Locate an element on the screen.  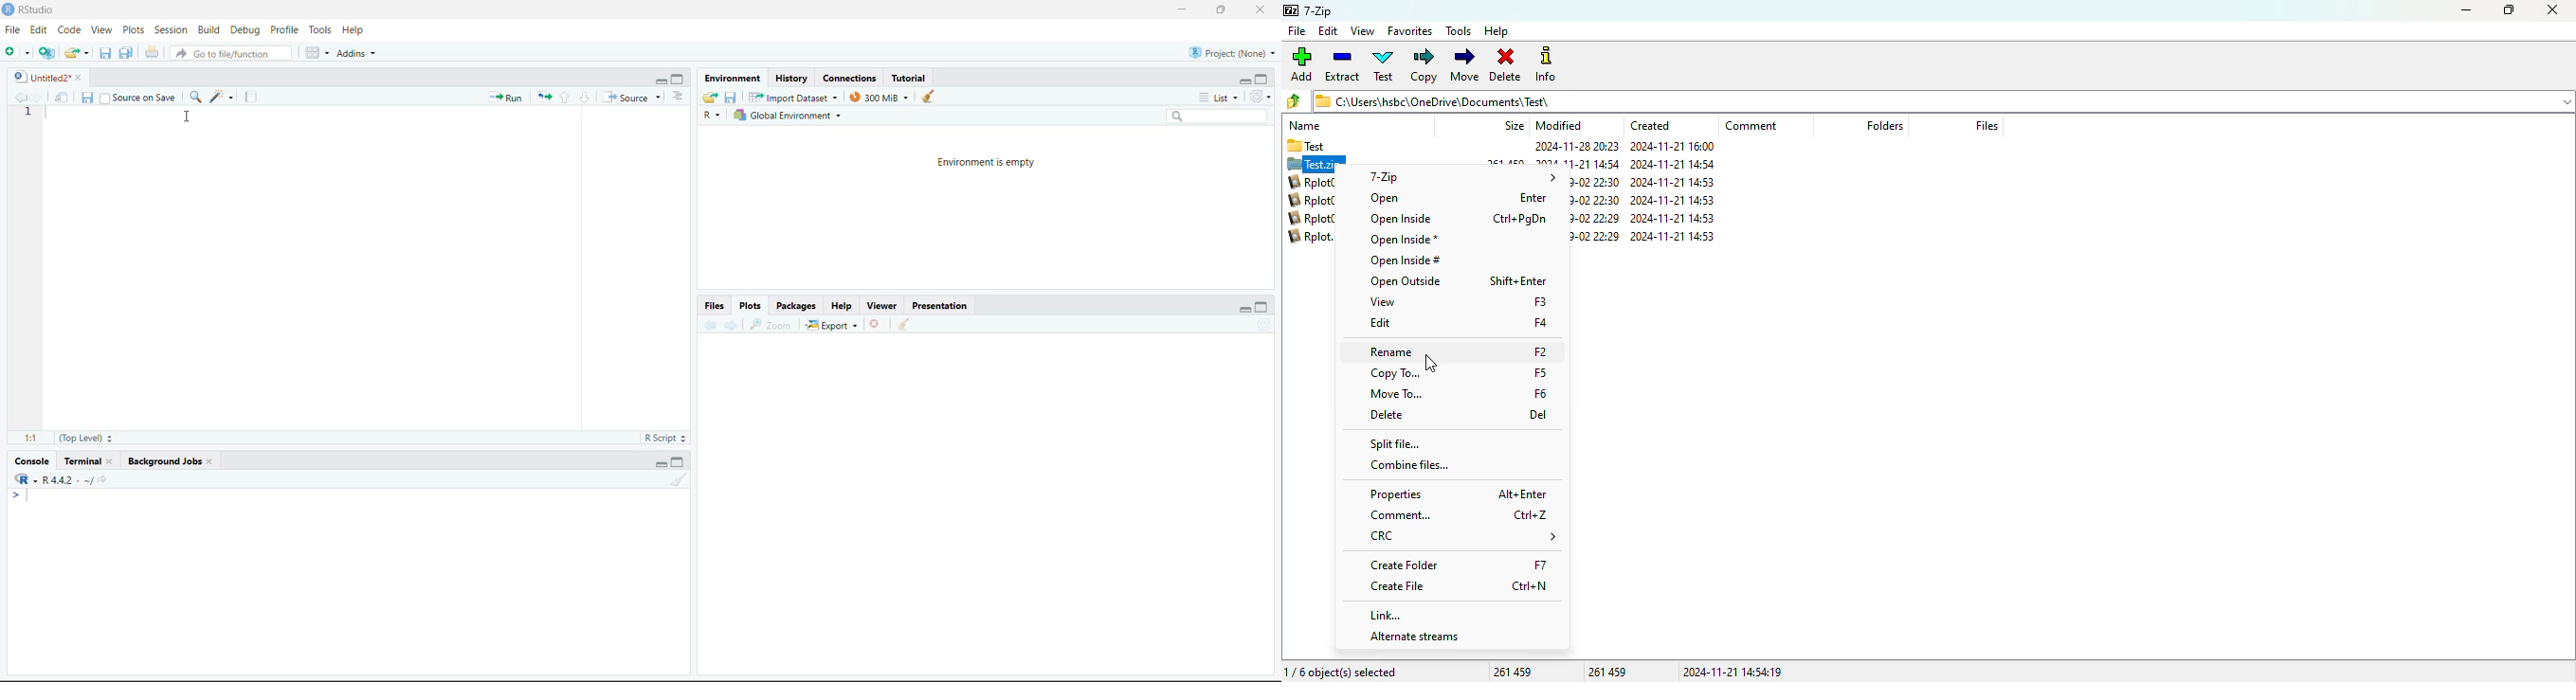
Console is located at coordinates (31, 462).